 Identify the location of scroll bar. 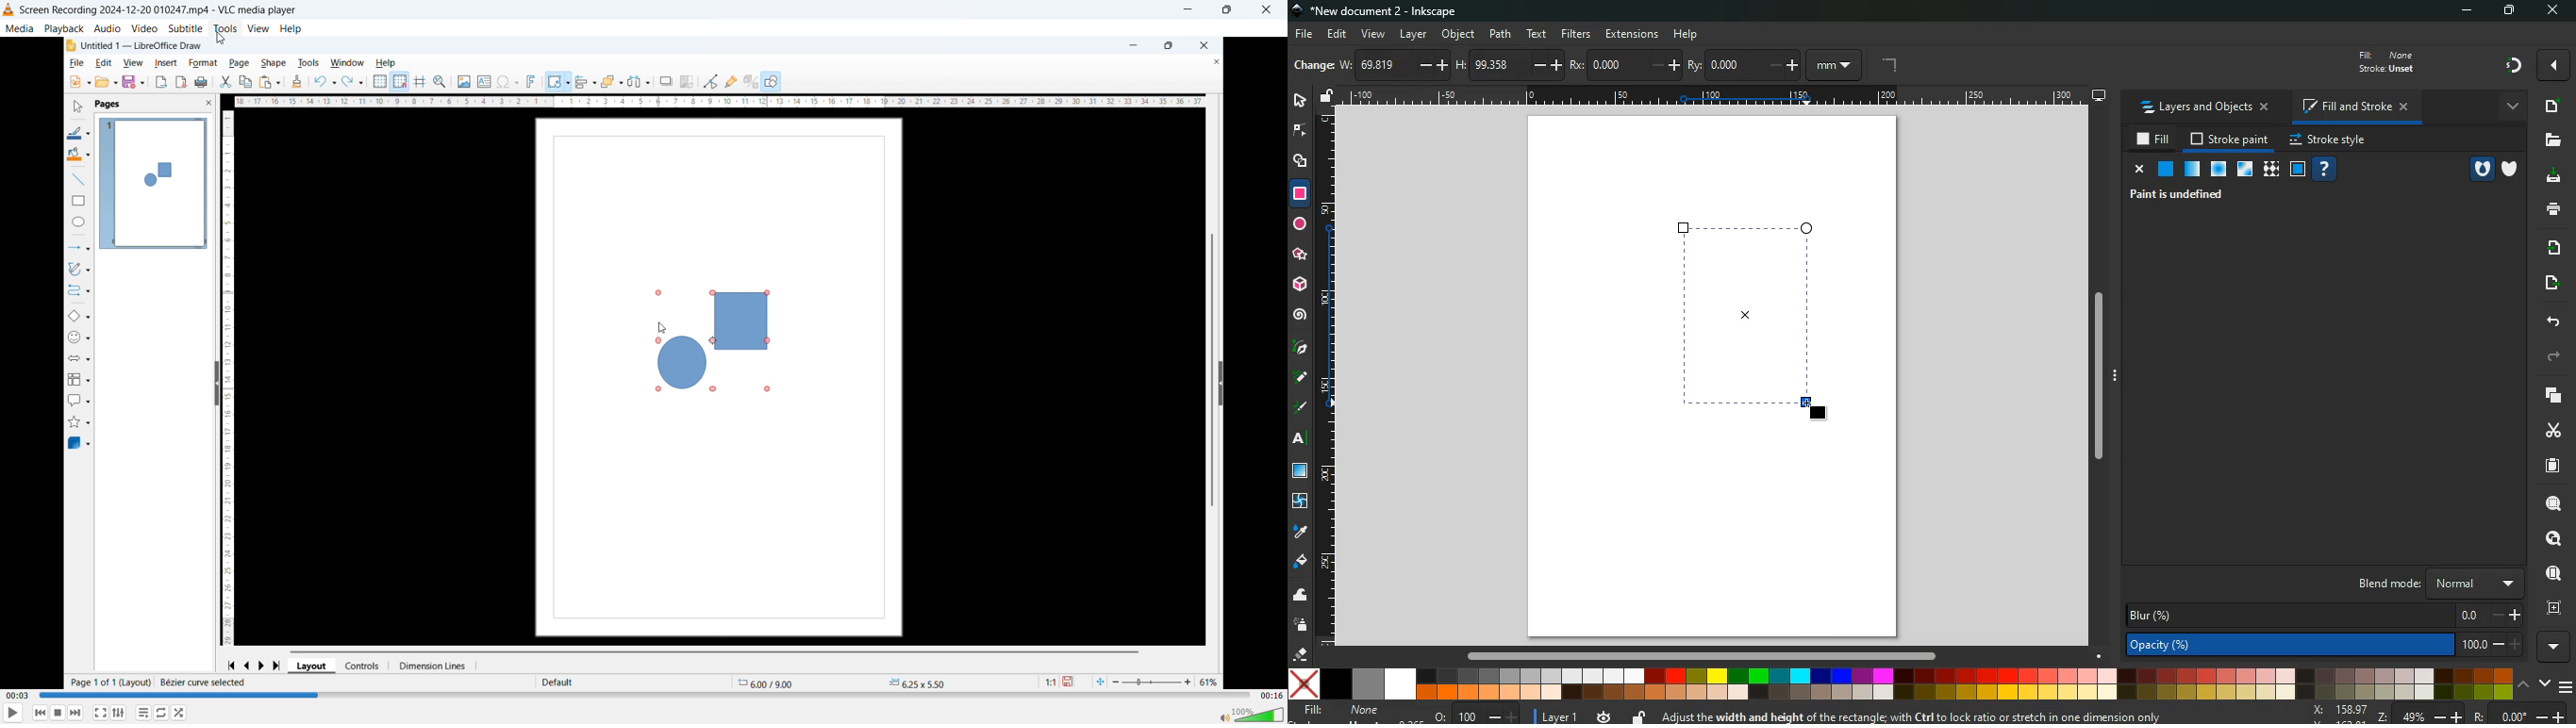
(1697, 656).